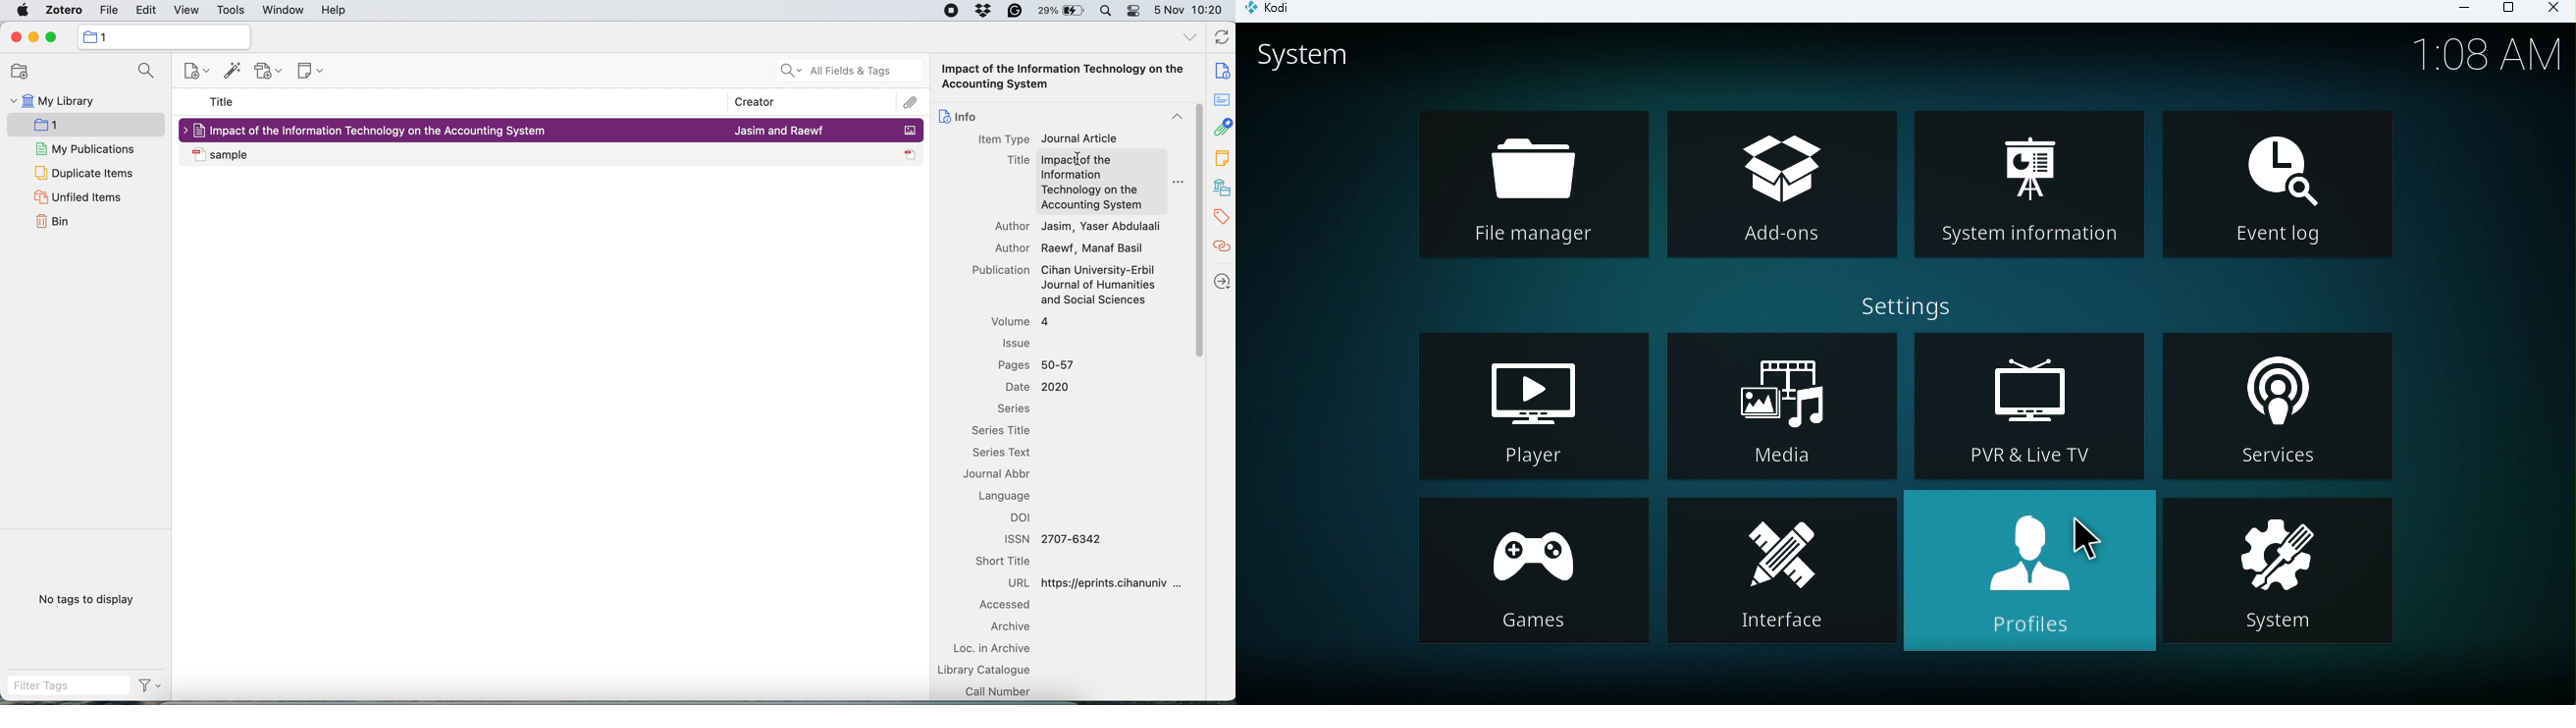  Describe the element at coordinates (2550, 11) in the screenshot. I see `Close` at that location.